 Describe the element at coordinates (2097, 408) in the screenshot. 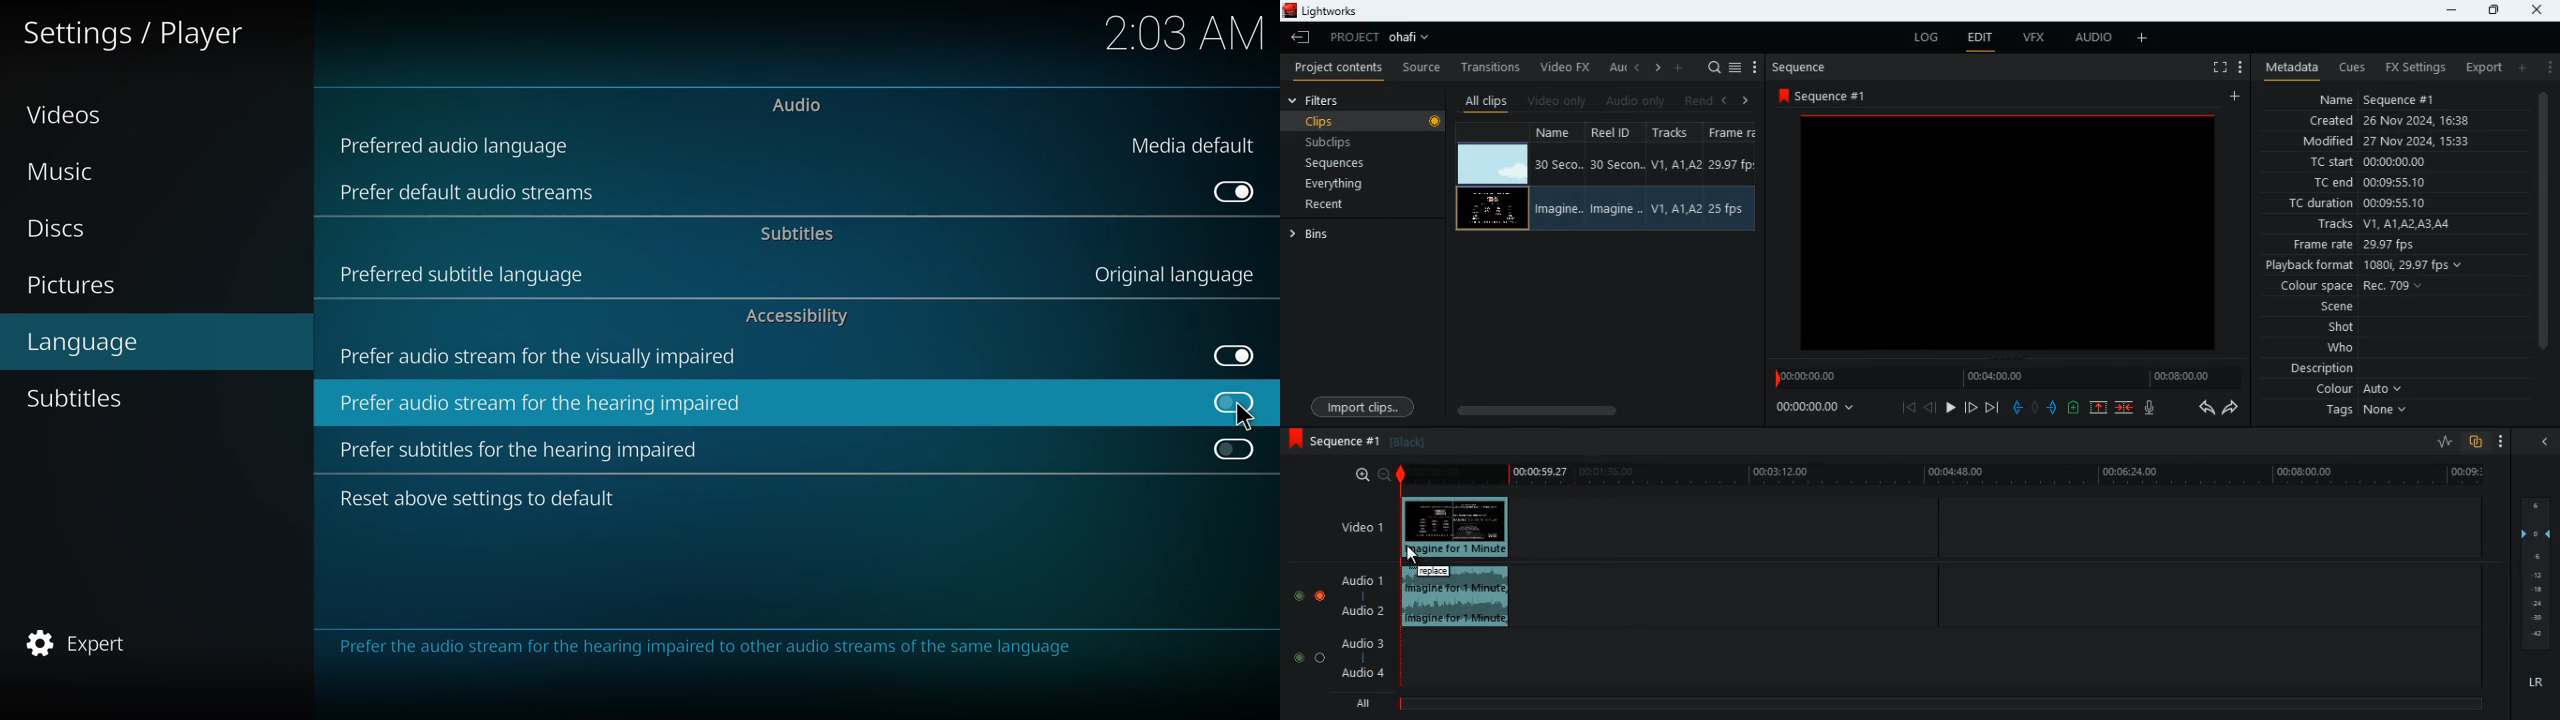

I see `up` at that location.